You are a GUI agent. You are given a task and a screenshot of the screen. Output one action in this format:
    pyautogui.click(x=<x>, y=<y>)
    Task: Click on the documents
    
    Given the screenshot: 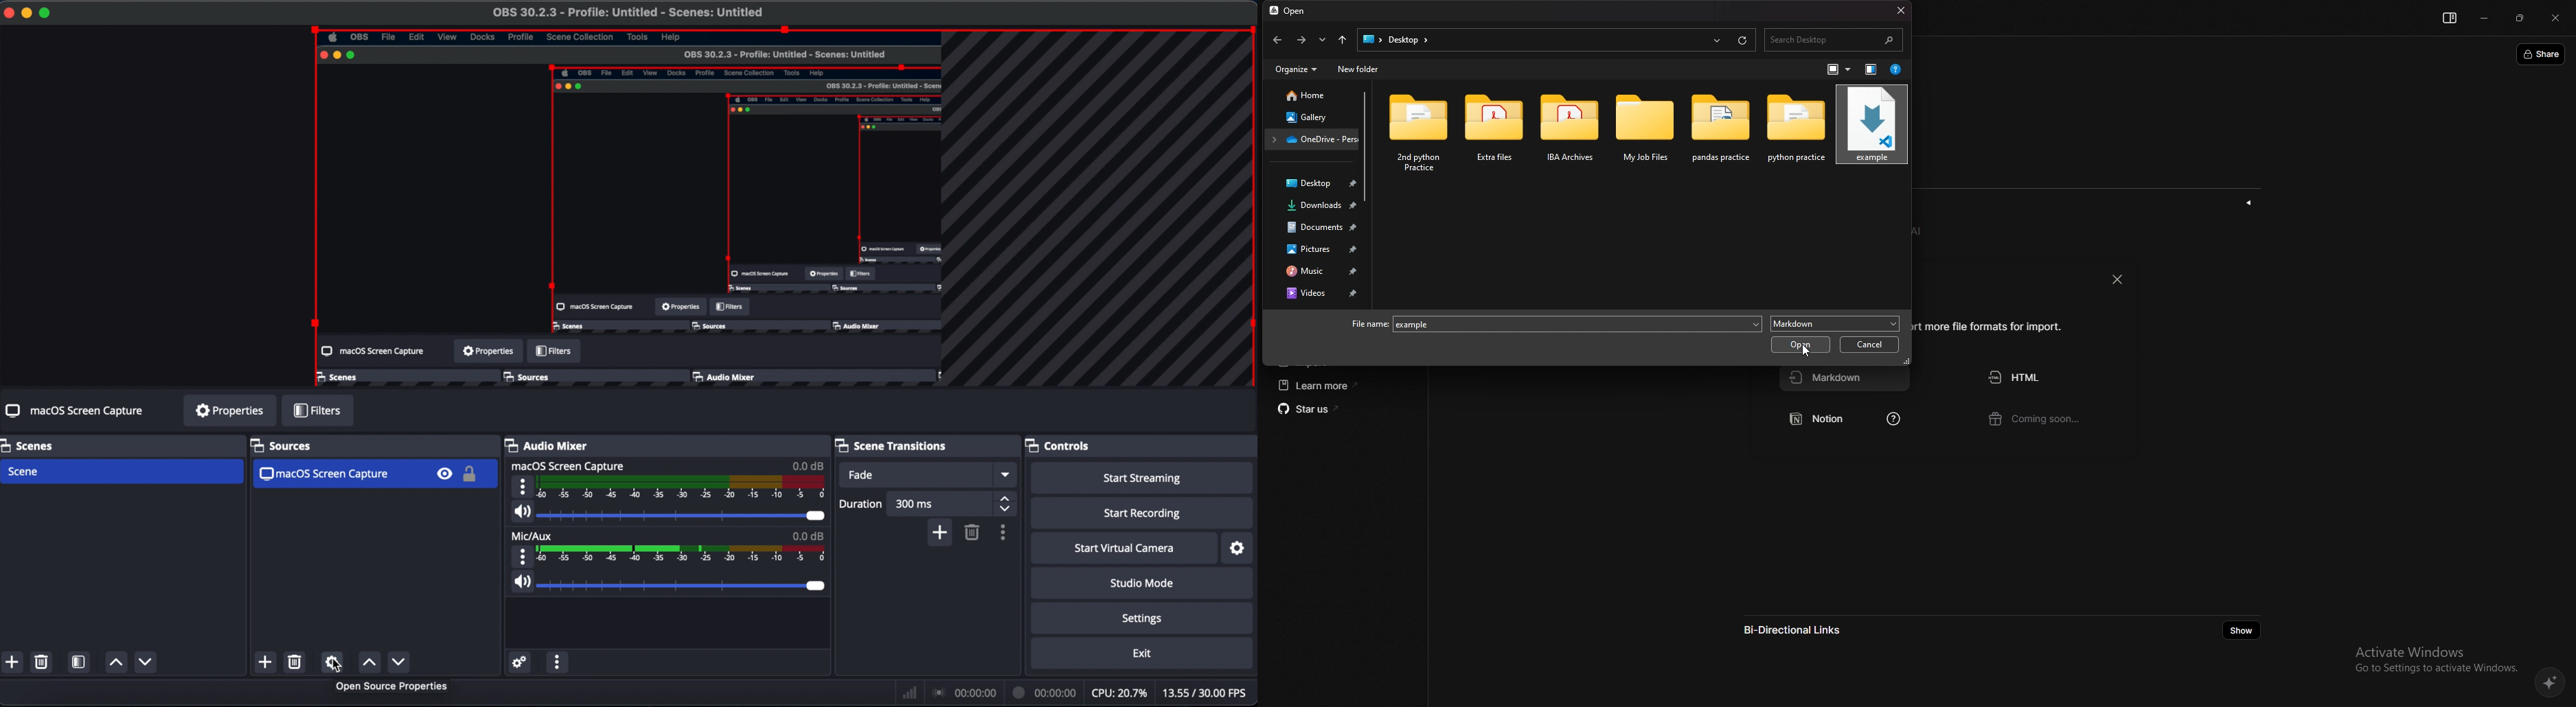 What is the action you would take?
    pyautogui.click(x=1314, y=228)
    